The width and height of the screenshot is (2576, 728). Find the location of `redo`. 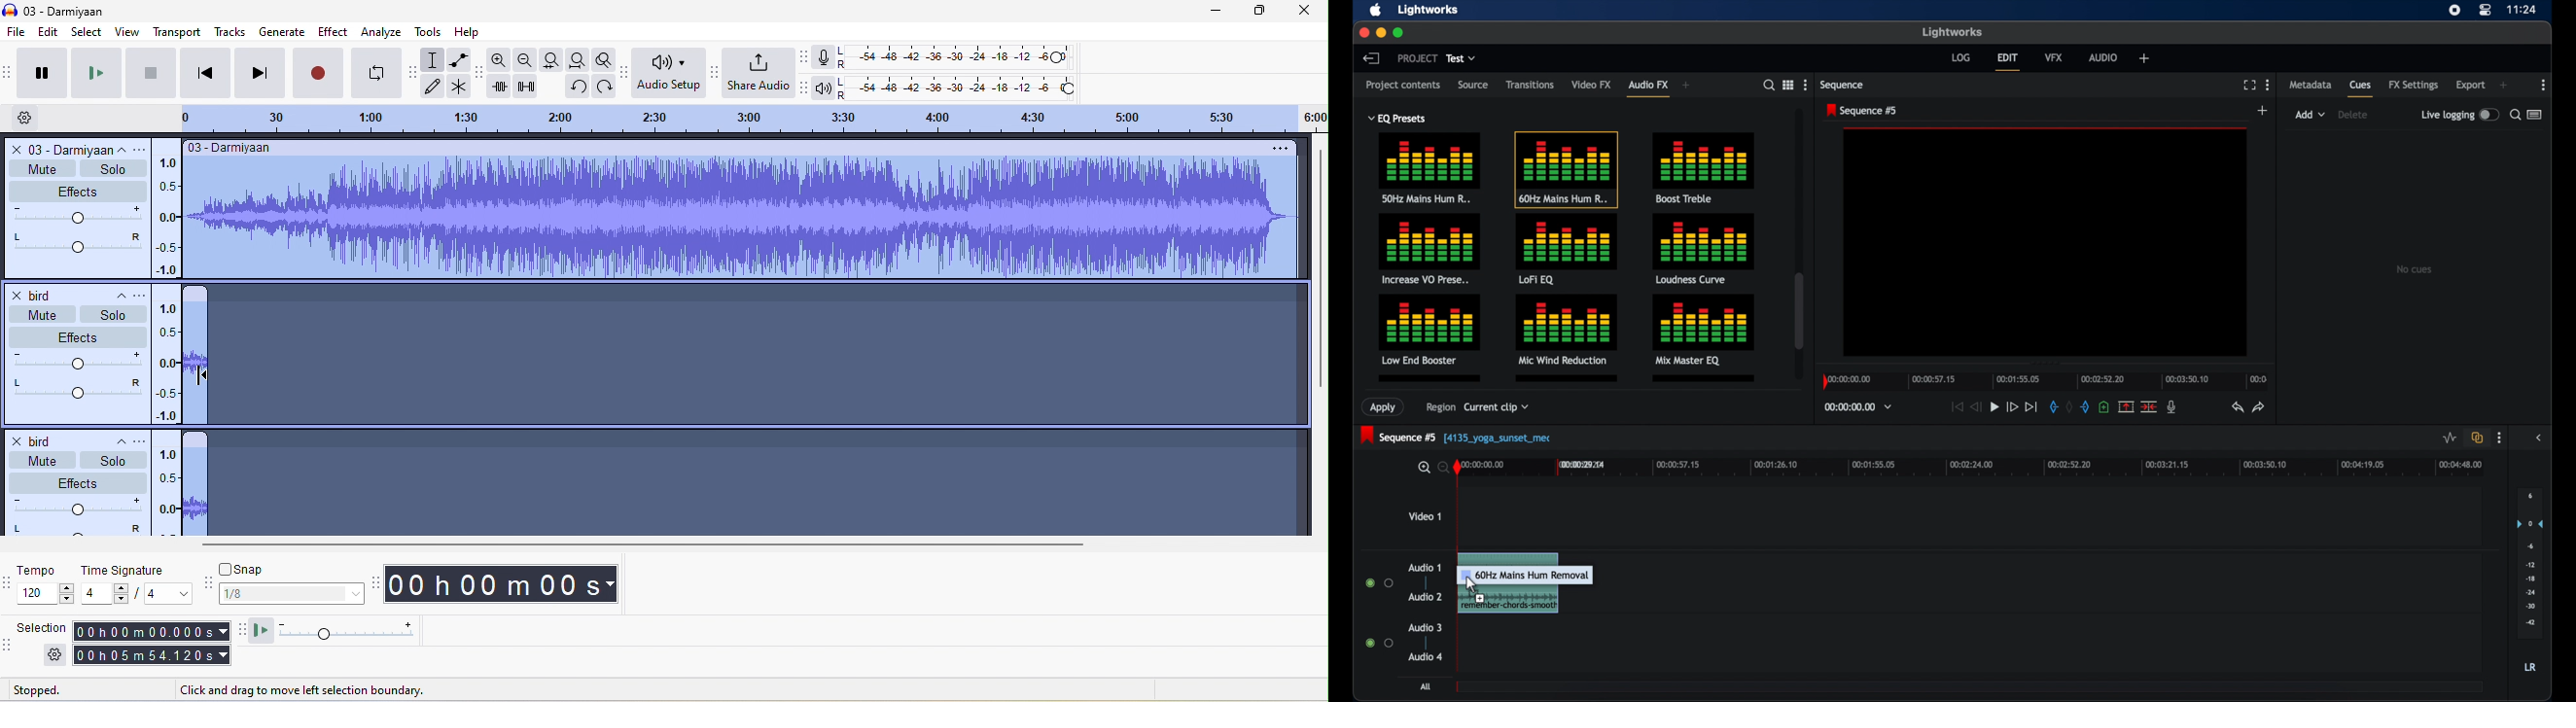

redo is located at coordinates (604, 88).